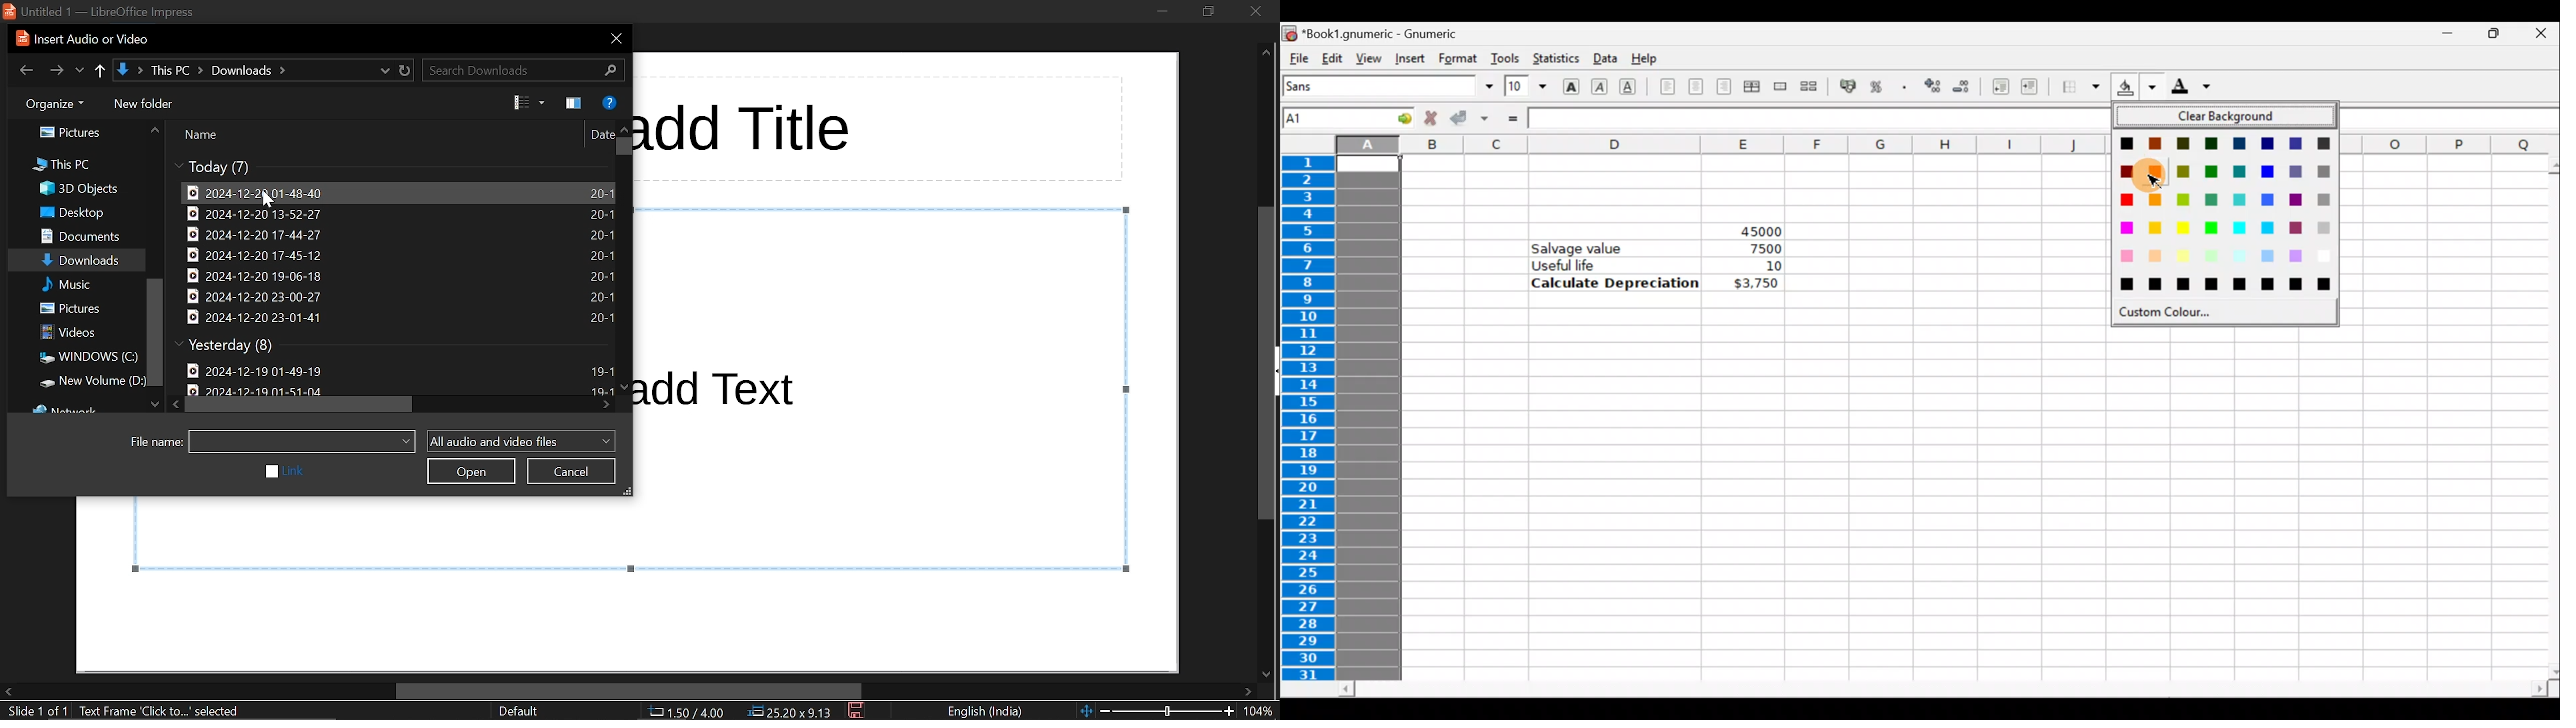  What do you see at coordinates (1849, 88) in the screenshot?
I see `Format the selection as accounting` at bounding box center [1849, 88].